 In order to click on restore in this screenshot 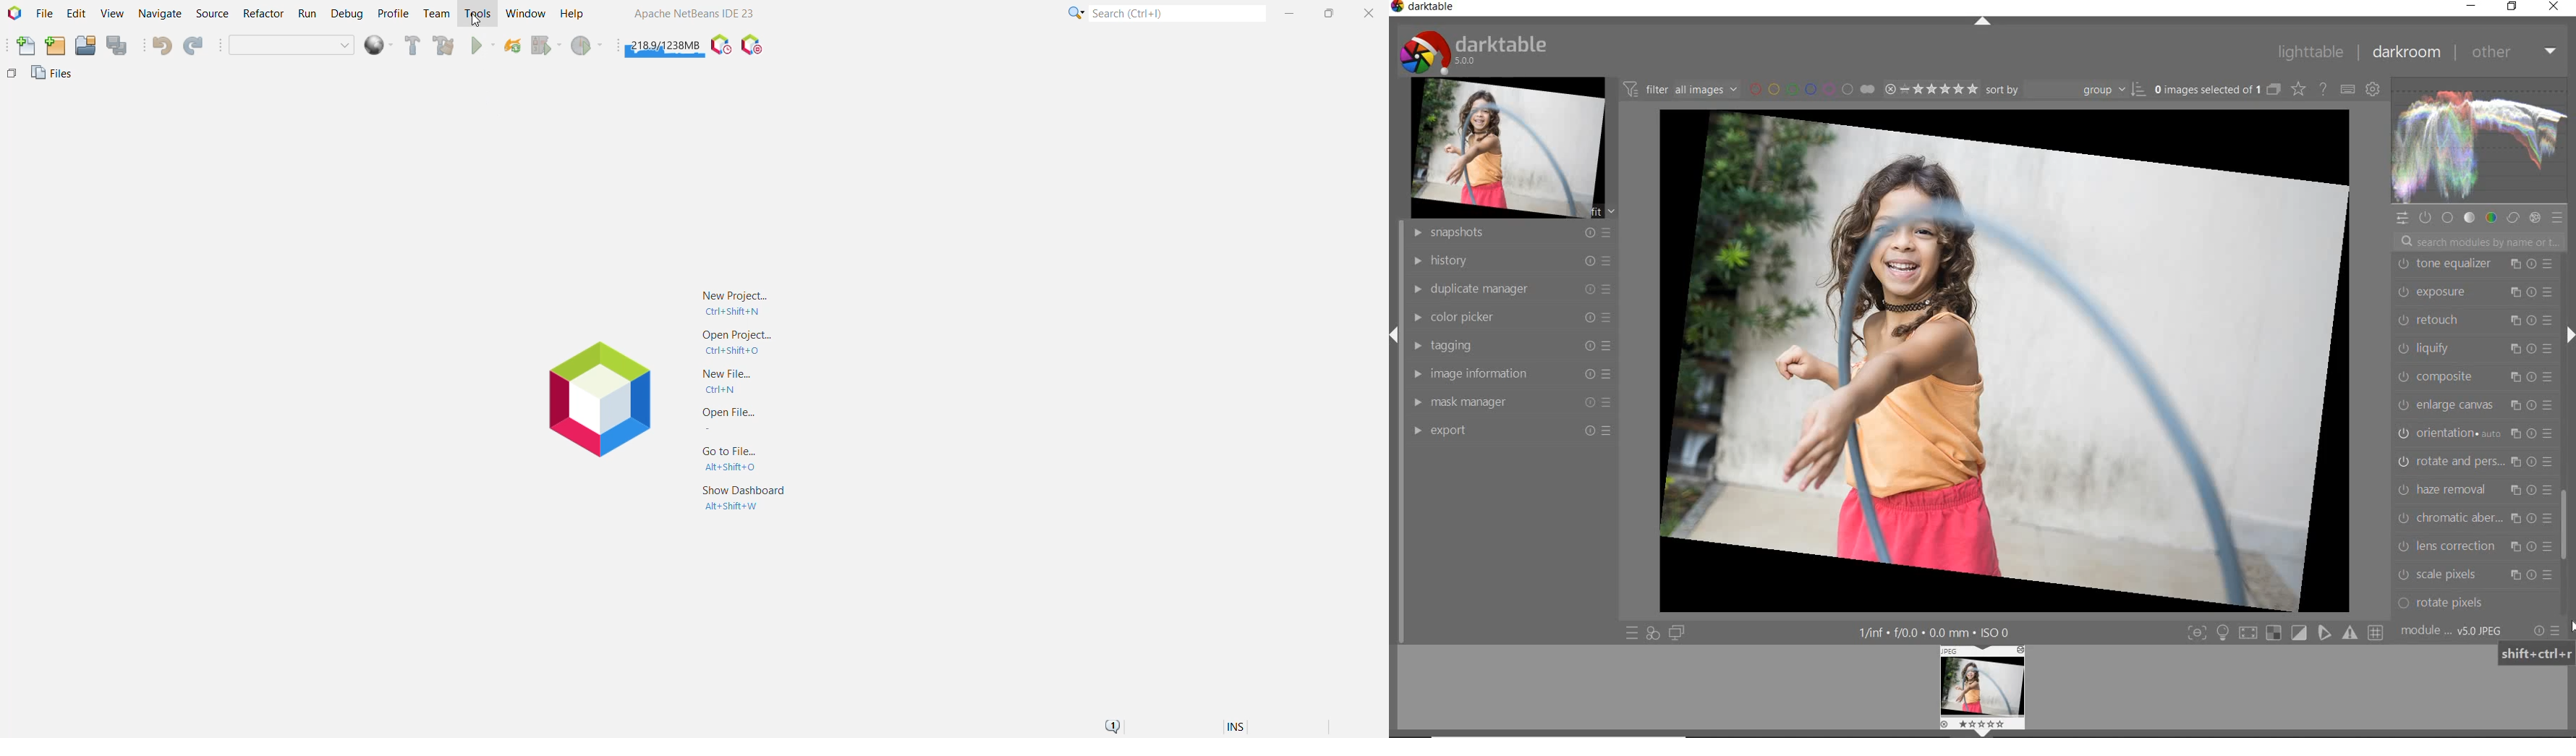, I will do `click(2514, 6)`.